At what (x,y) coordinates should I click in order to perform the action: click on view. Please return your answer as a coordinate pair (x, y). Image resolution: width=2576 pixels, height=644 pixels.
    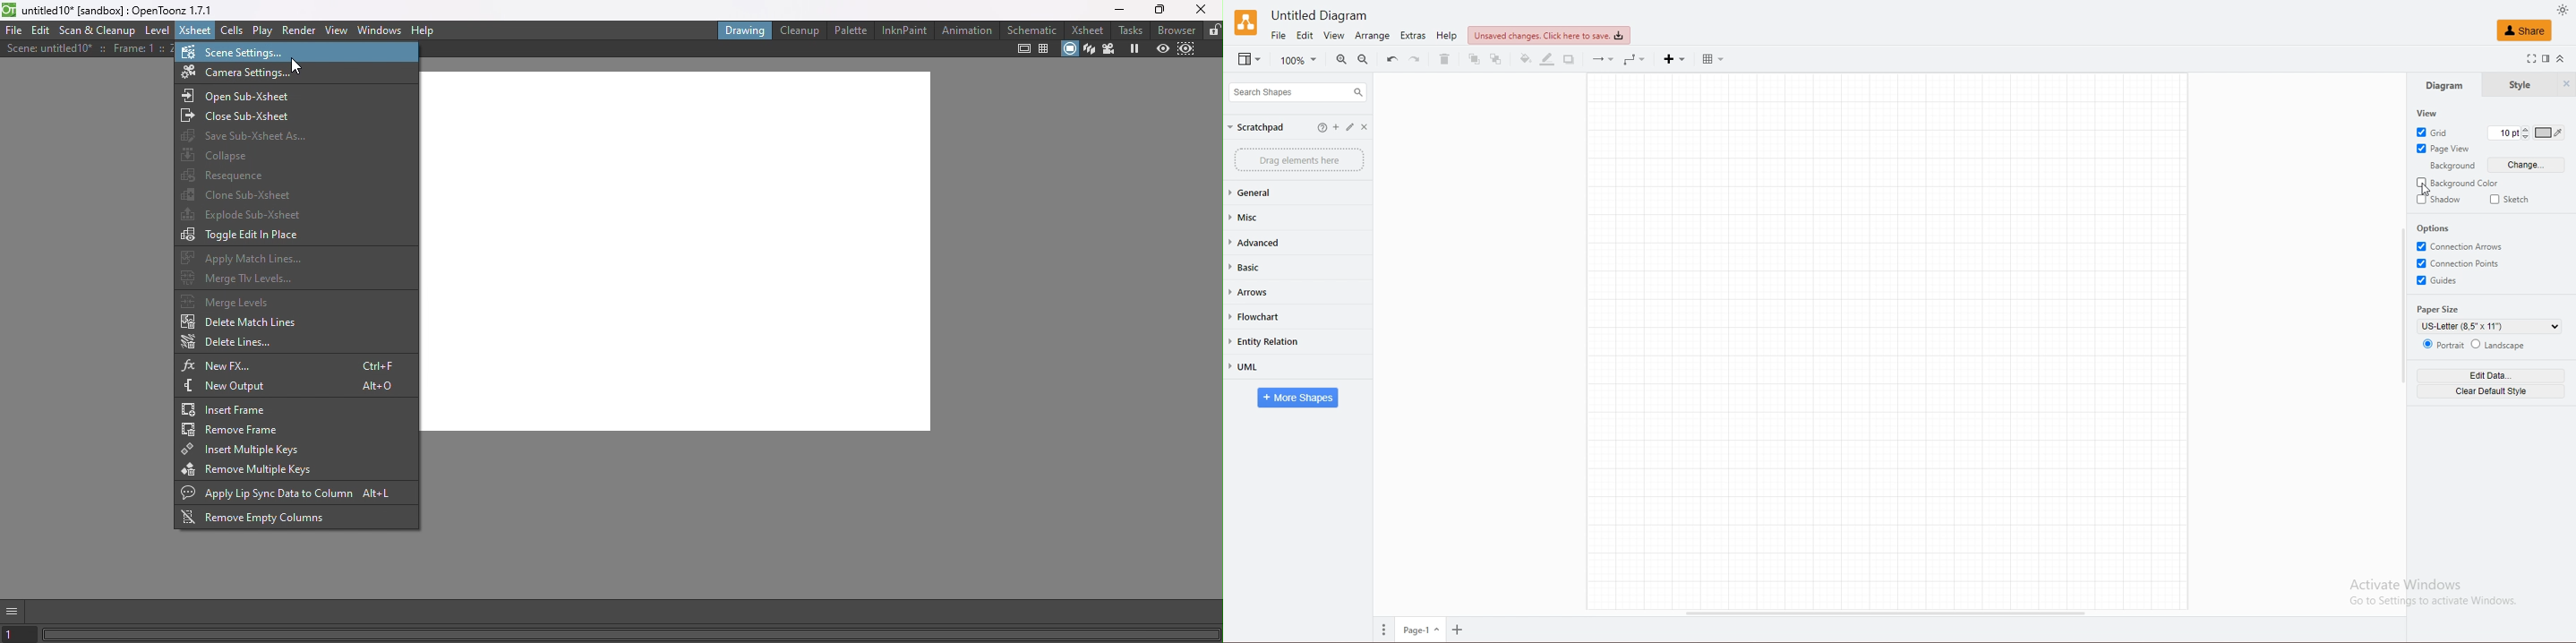
    Looking at the image, I should click on (2429, 113).